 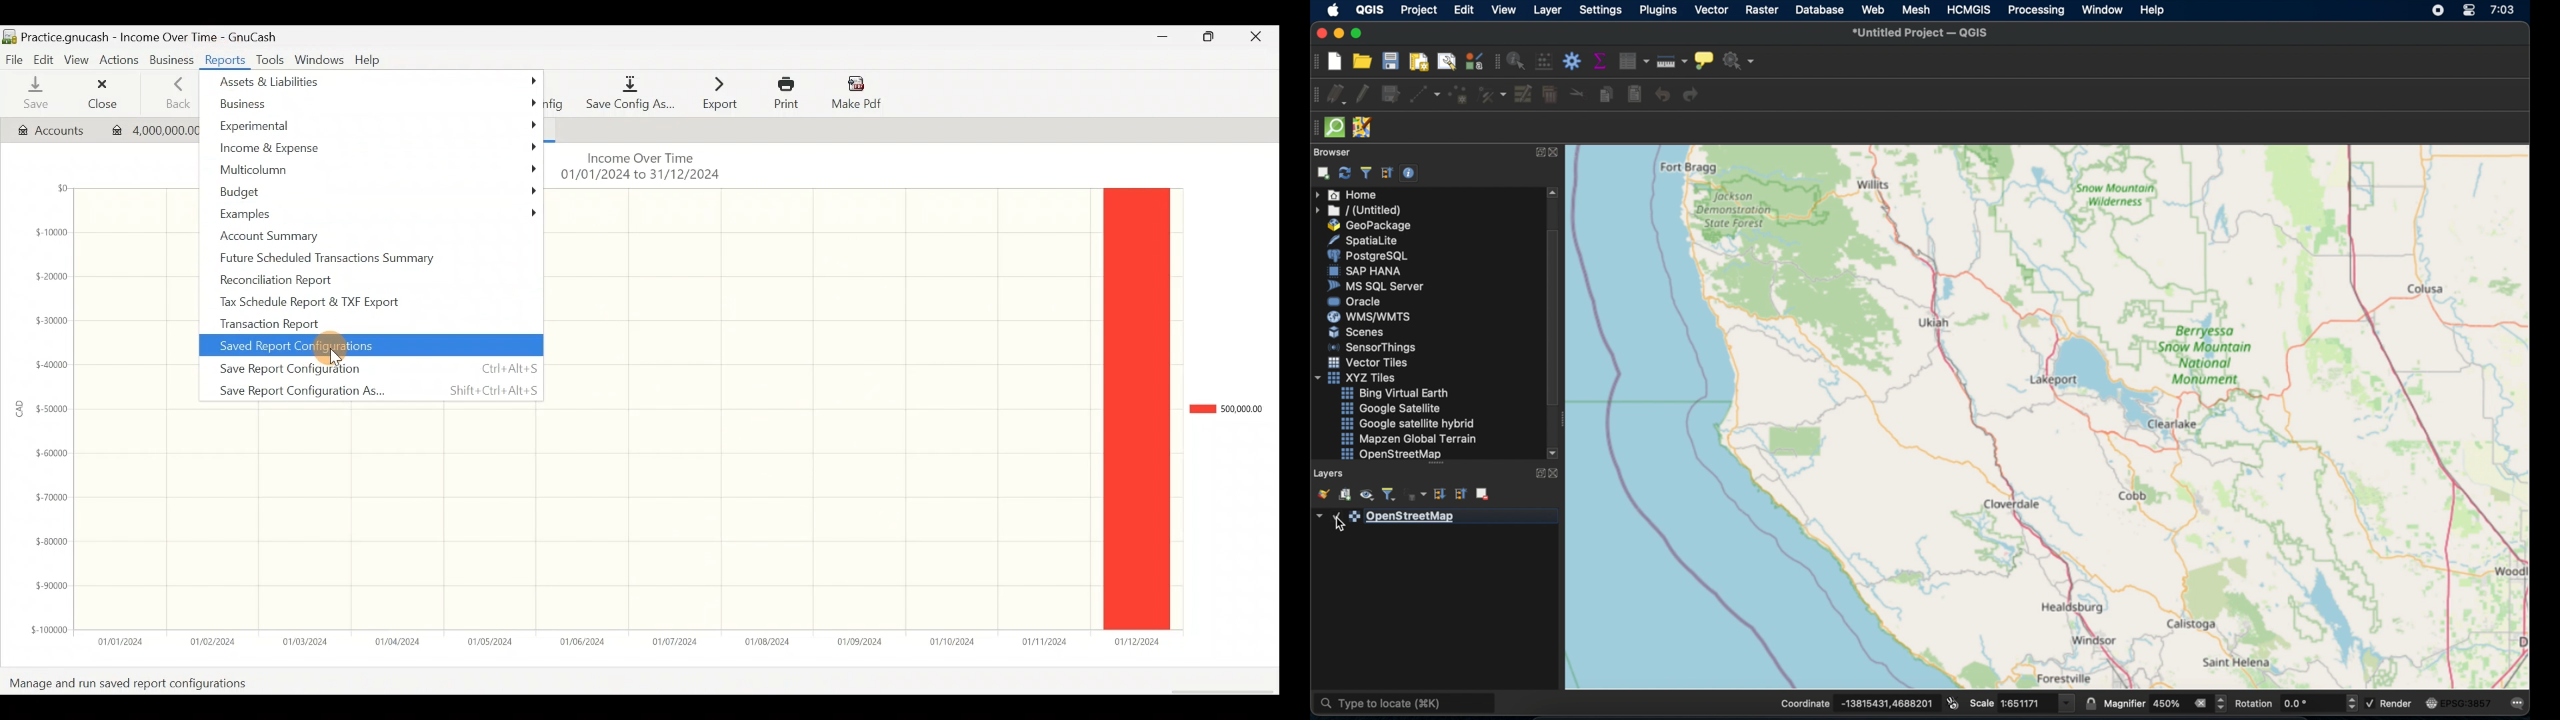 What do you see at coordinates (2502, 12) in the screenshot?
I see `time` at bounding box center [2502, 12].